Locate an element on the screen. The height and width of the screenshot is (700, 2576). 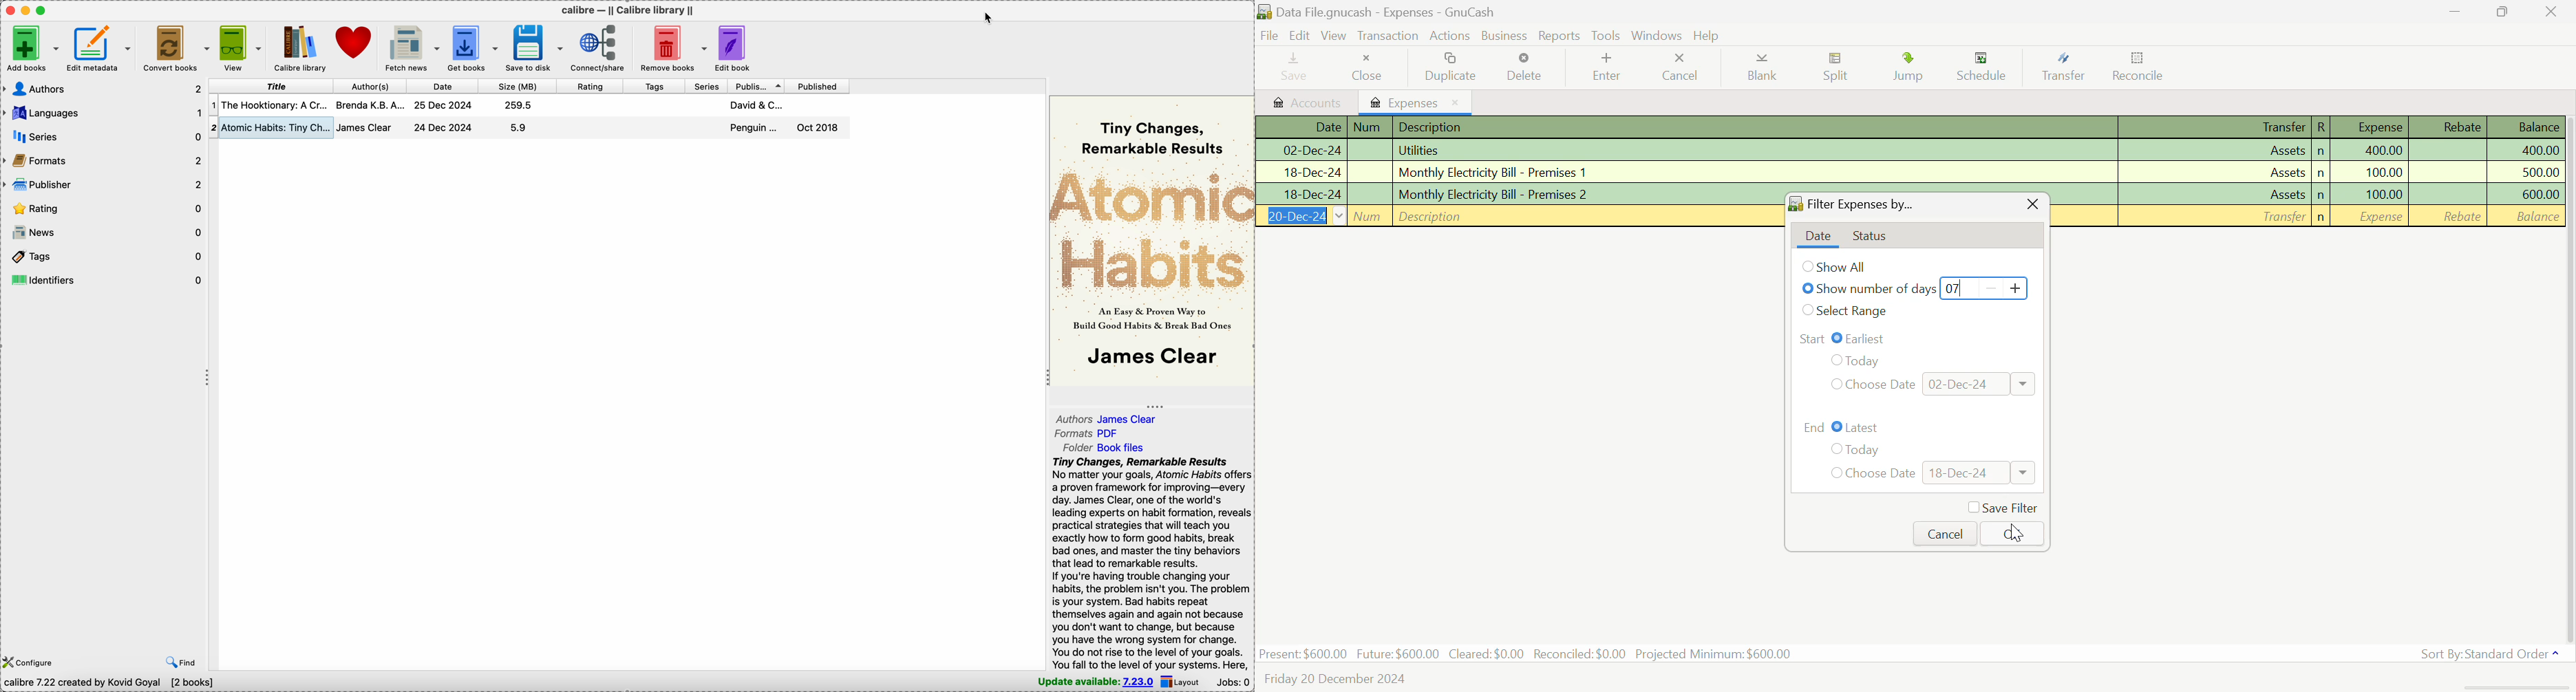
Schedule is located at coordinates (1988, 69).